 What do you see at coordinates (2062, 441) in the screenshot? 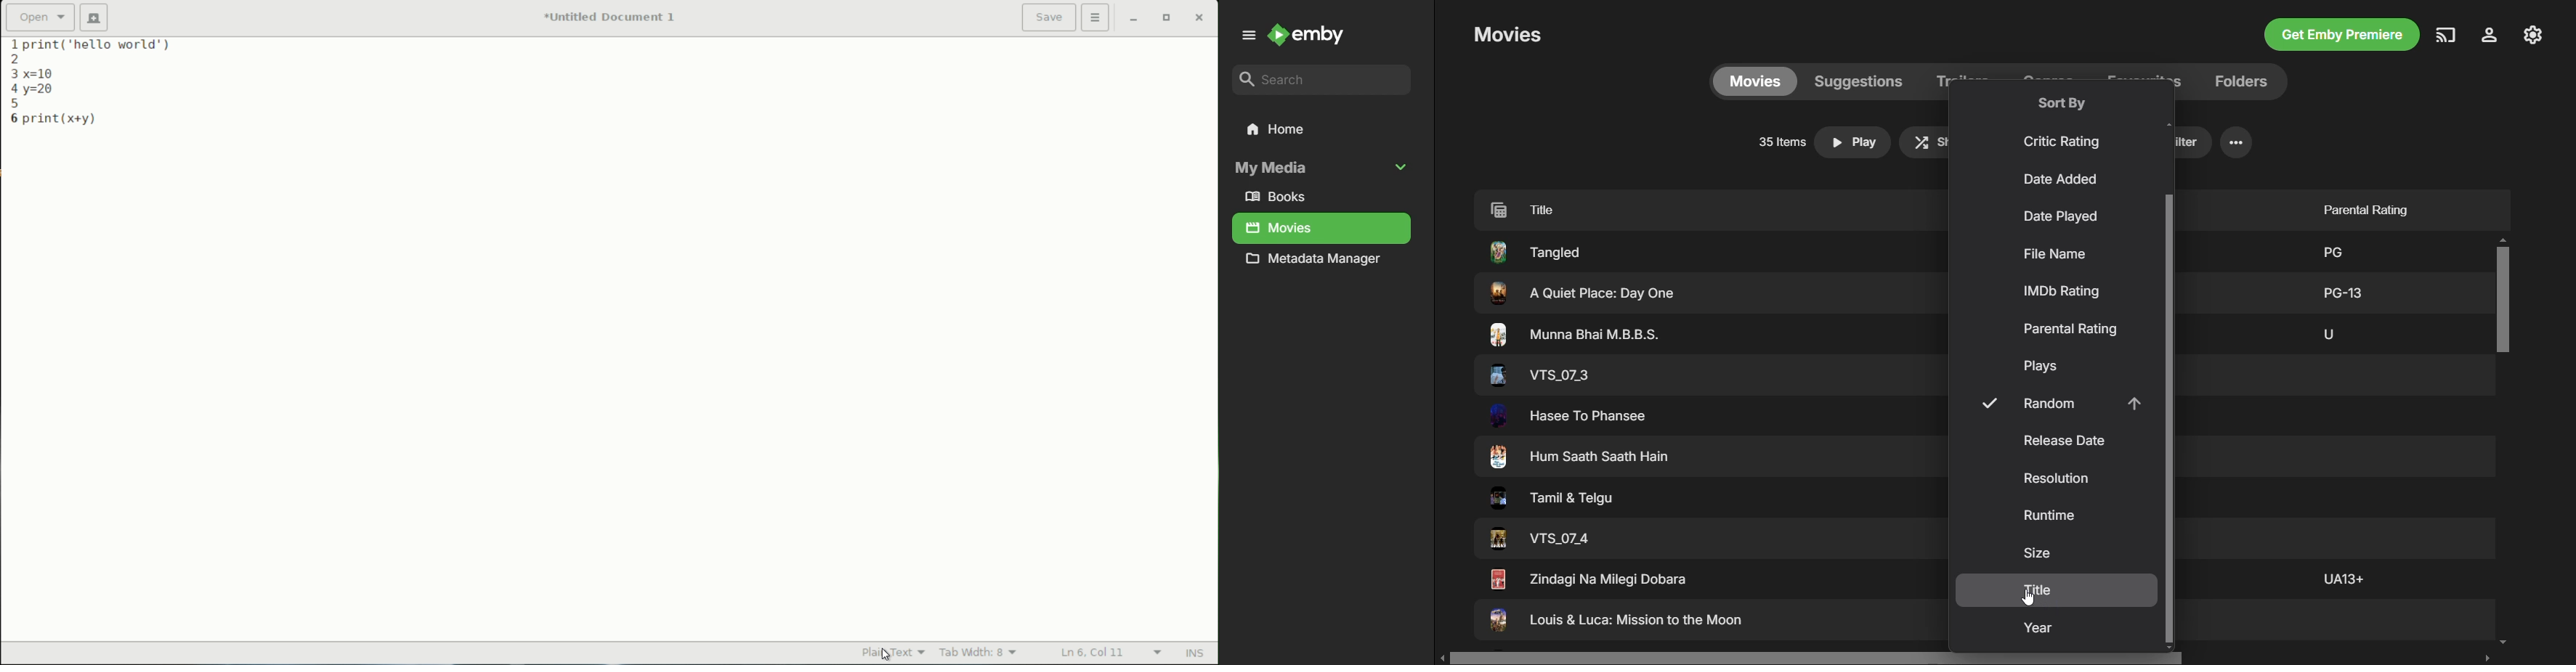
I see `Release Date` at bounding box center [2062, 441].